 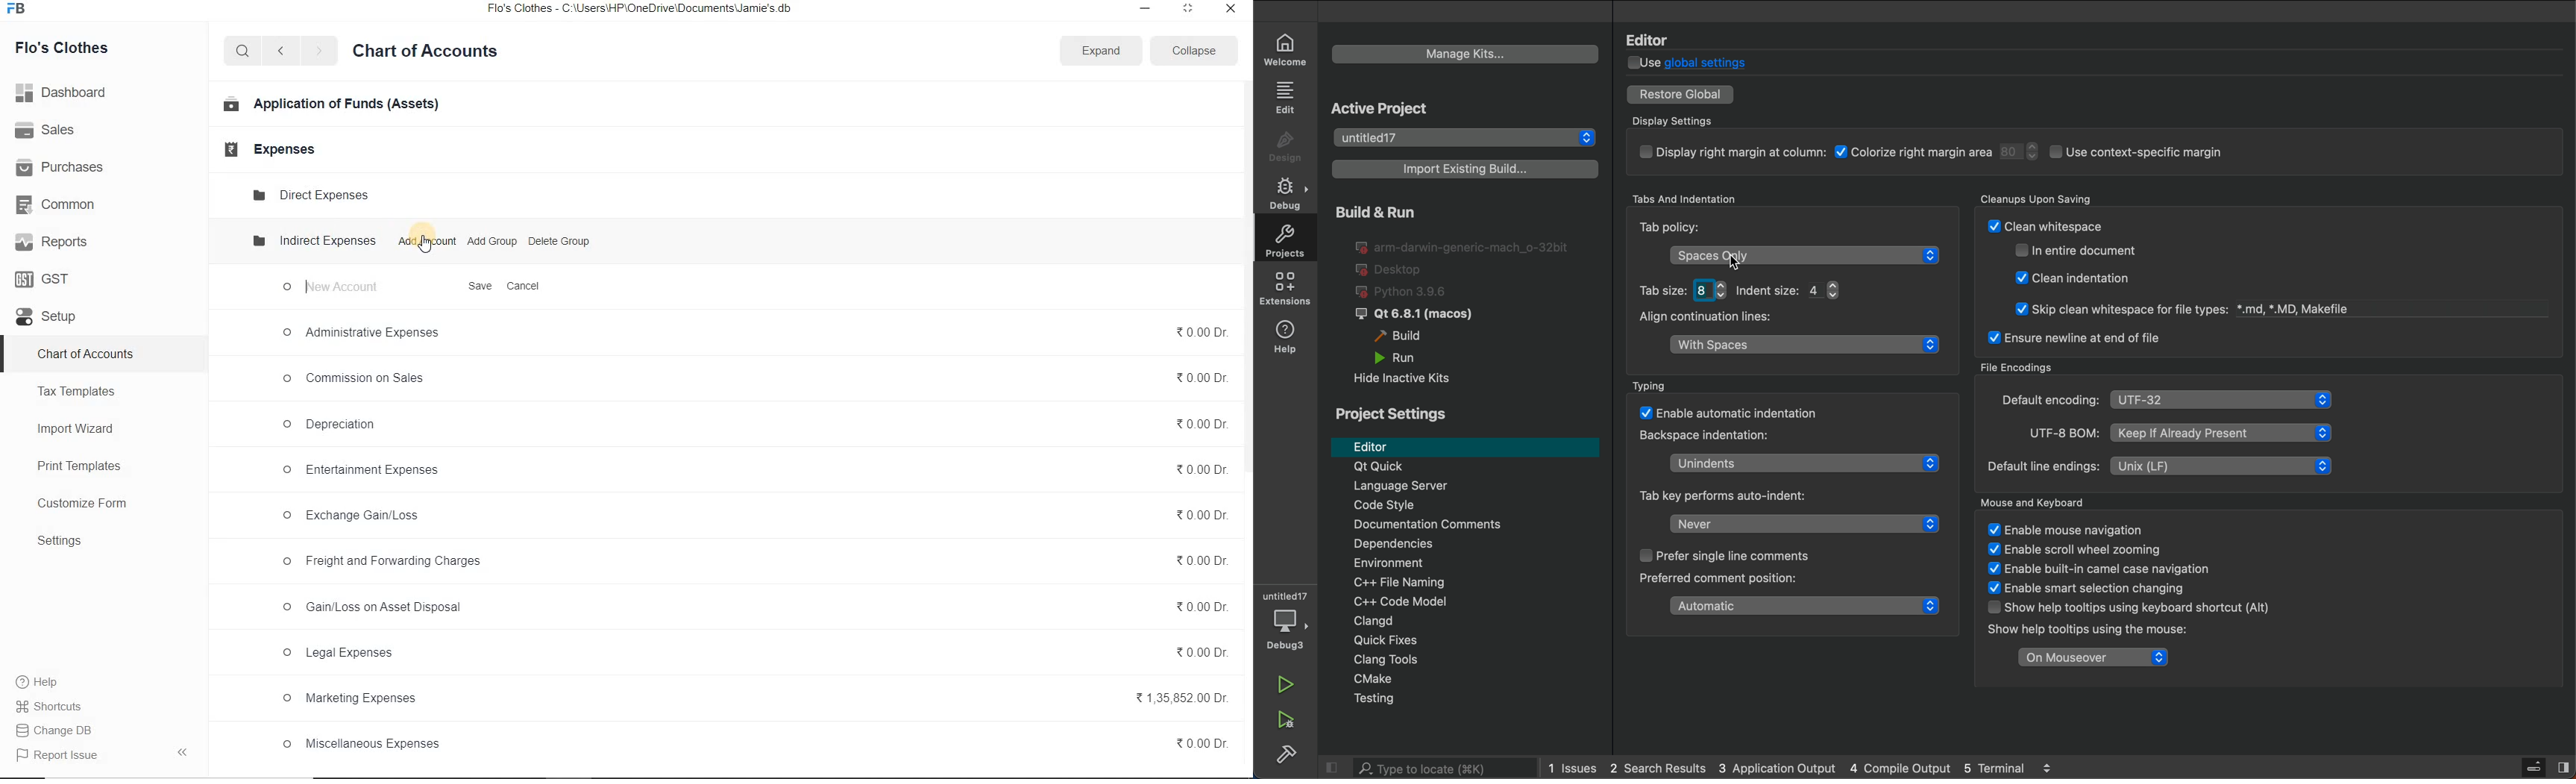 I want to click on O Entertainment Expenses %0.00Dr., so click(x=753, y=472).